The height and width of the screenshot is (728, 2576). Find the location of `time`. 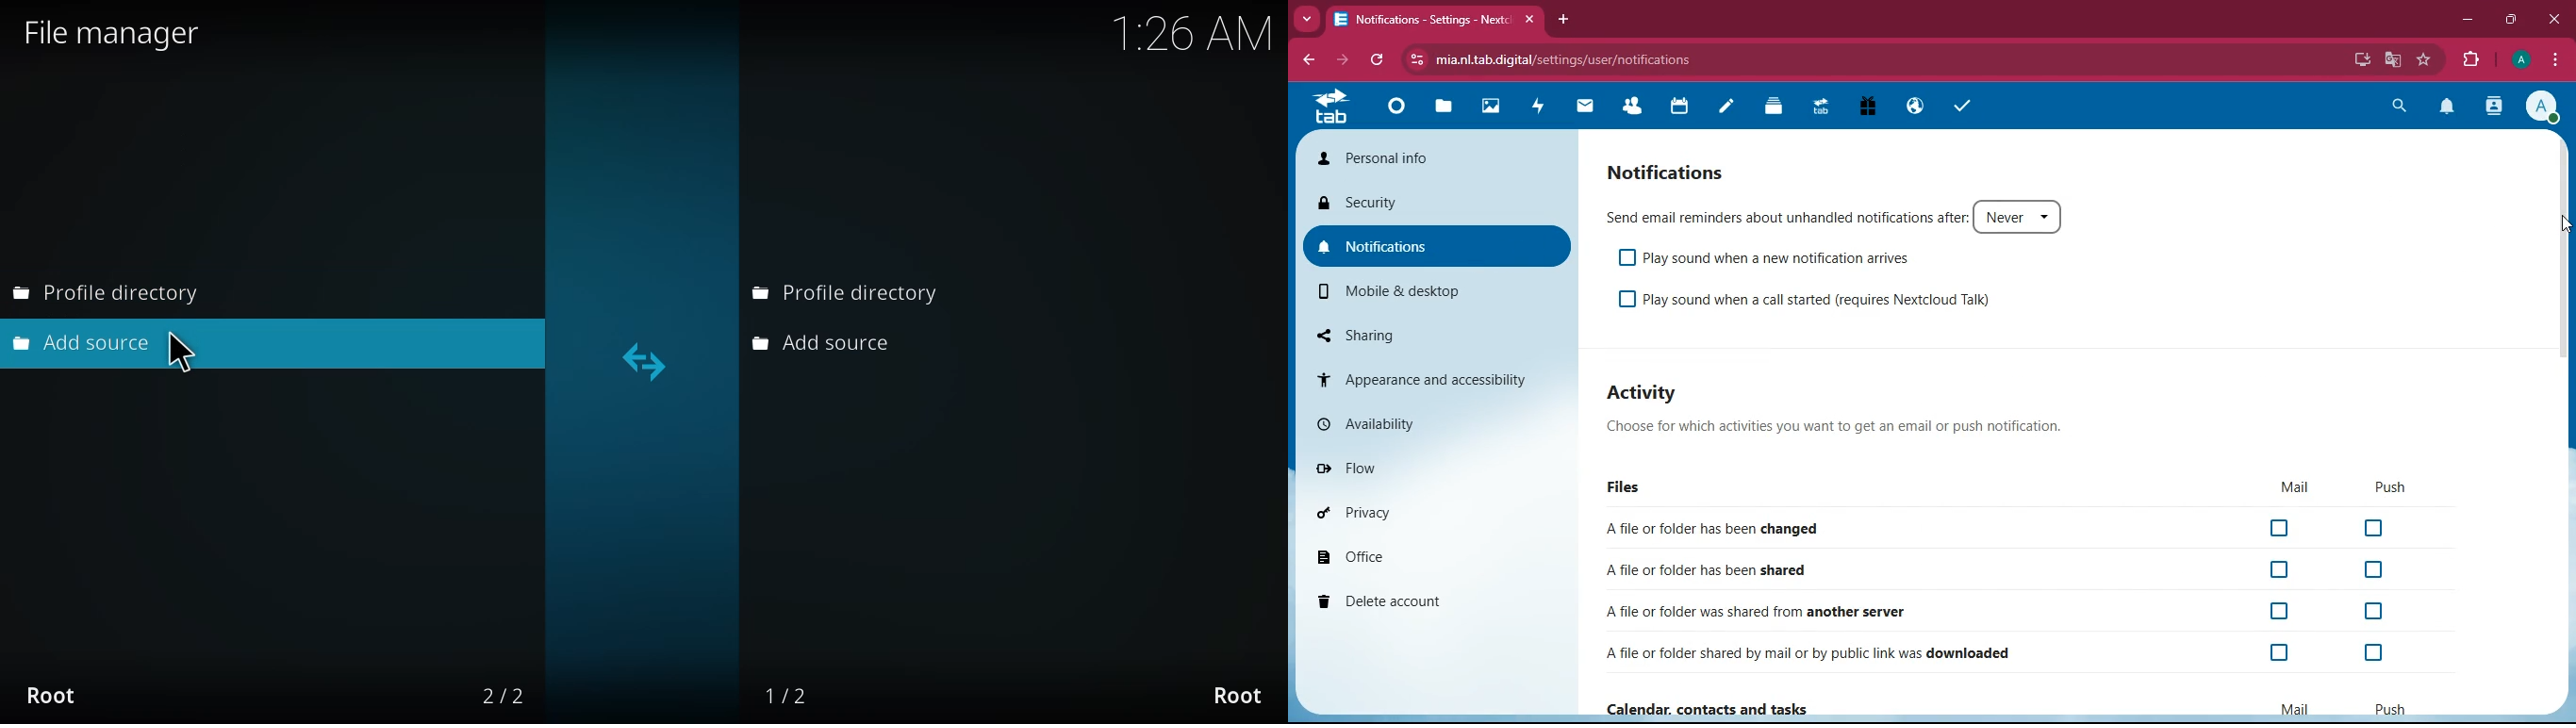

time is located at coordinates (186, 361).